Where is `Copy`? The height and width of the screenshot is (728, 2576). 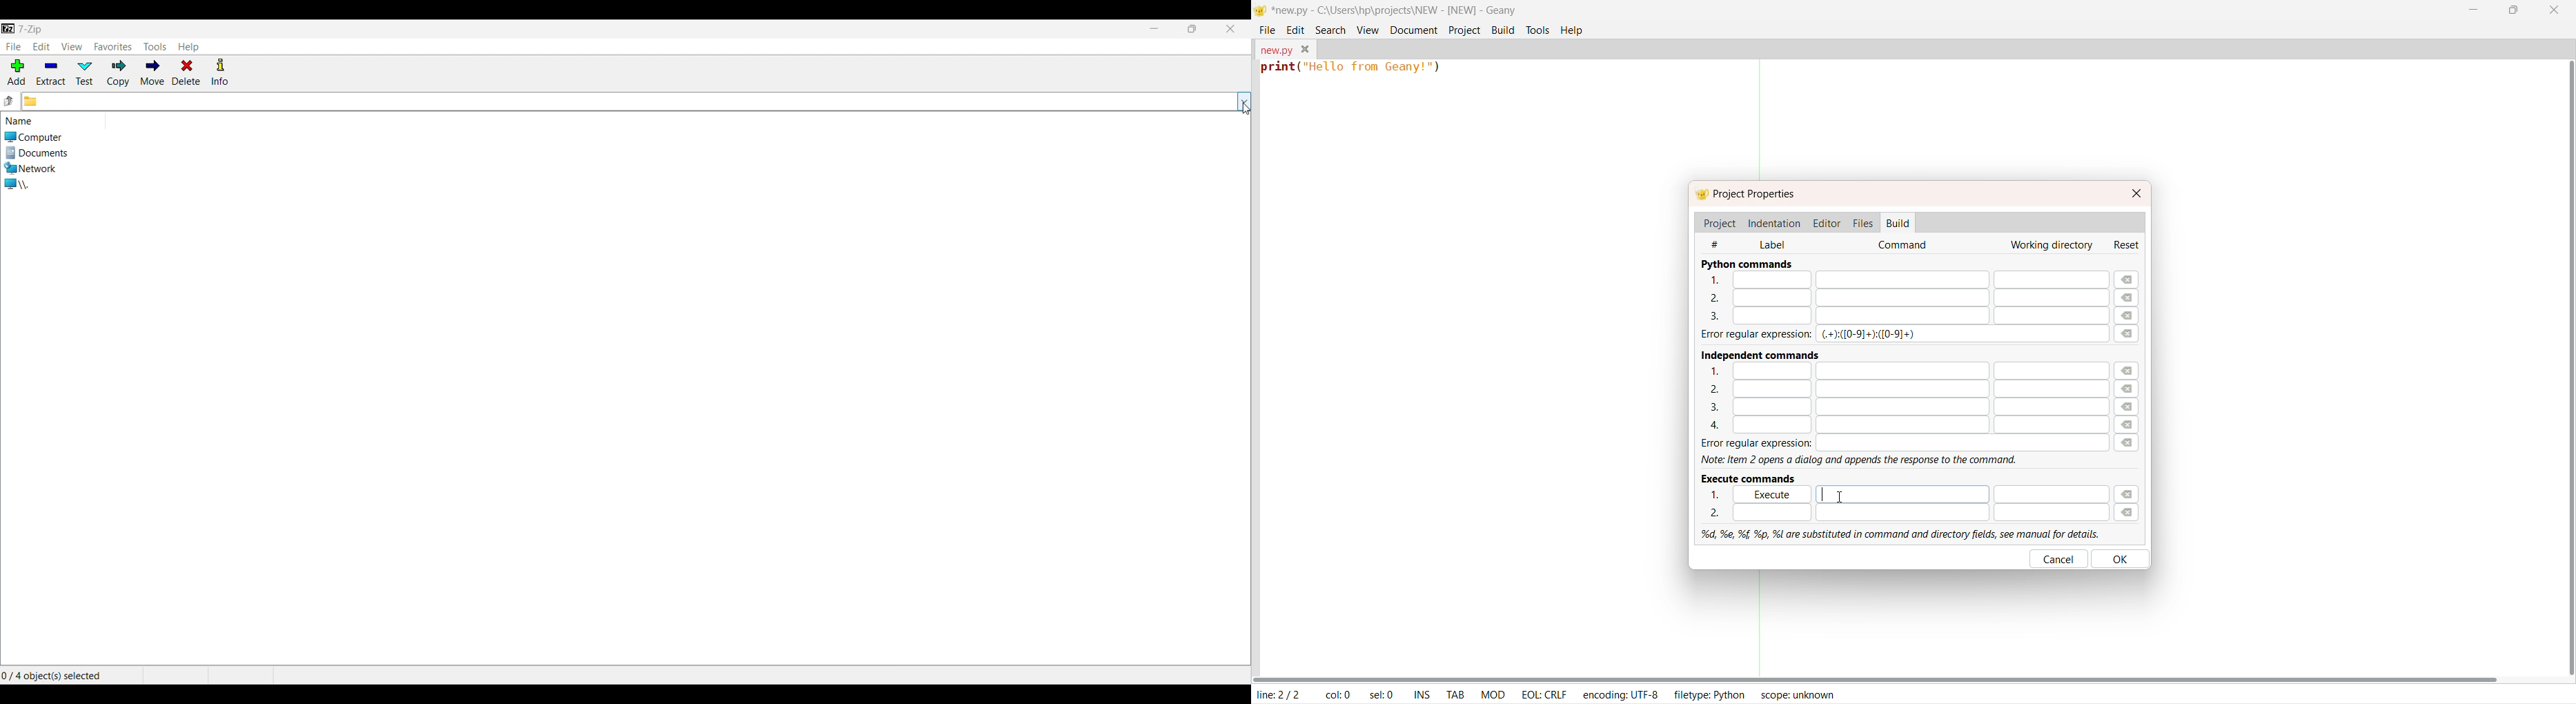
Copy is located at coordinates (118, 73).